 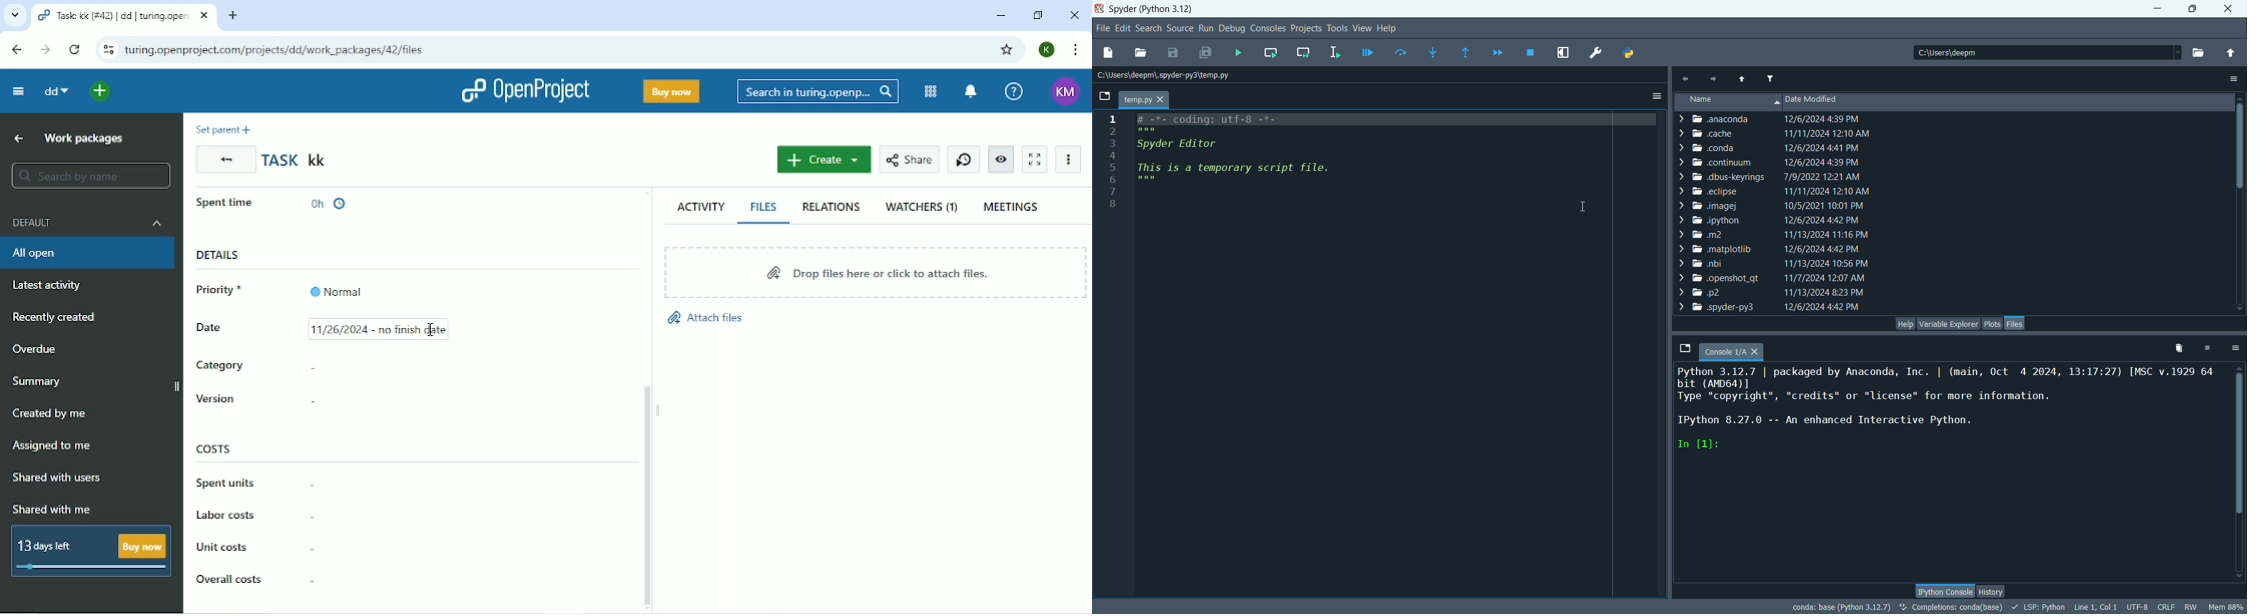 What do you see at coordinates (1102, 29) in the screenshot?
I see `file` at bounding box center [1102, 29].